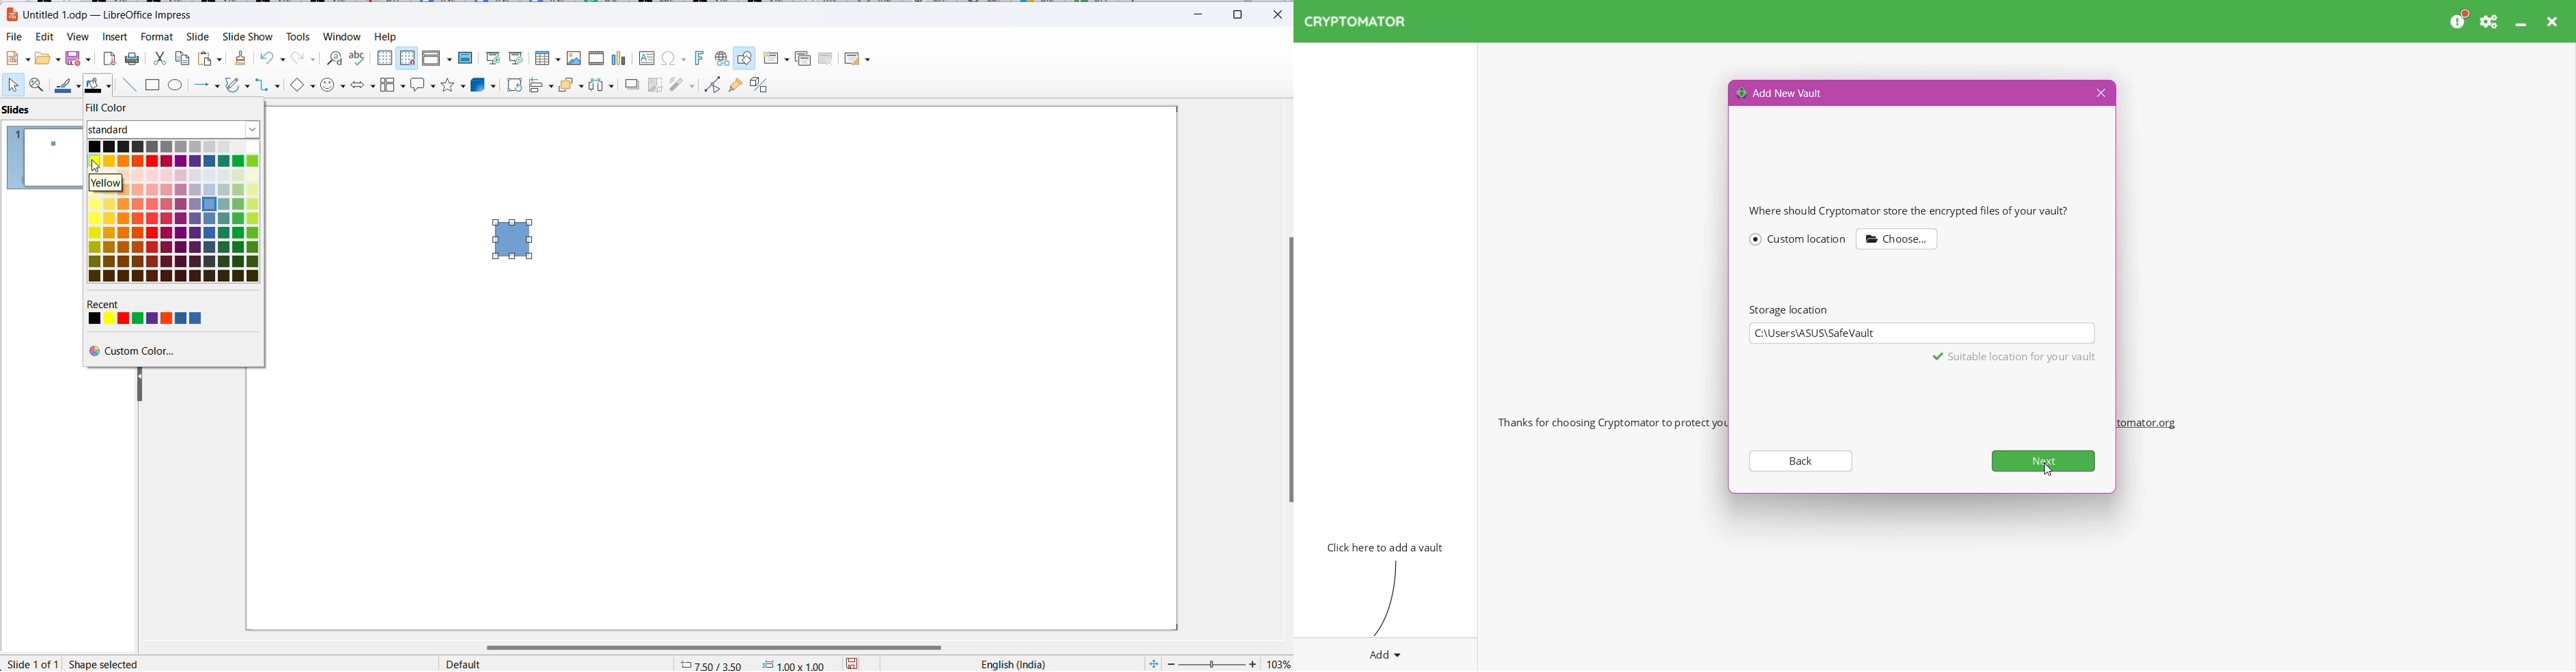  I want to click on fill options, so click(46, 59).